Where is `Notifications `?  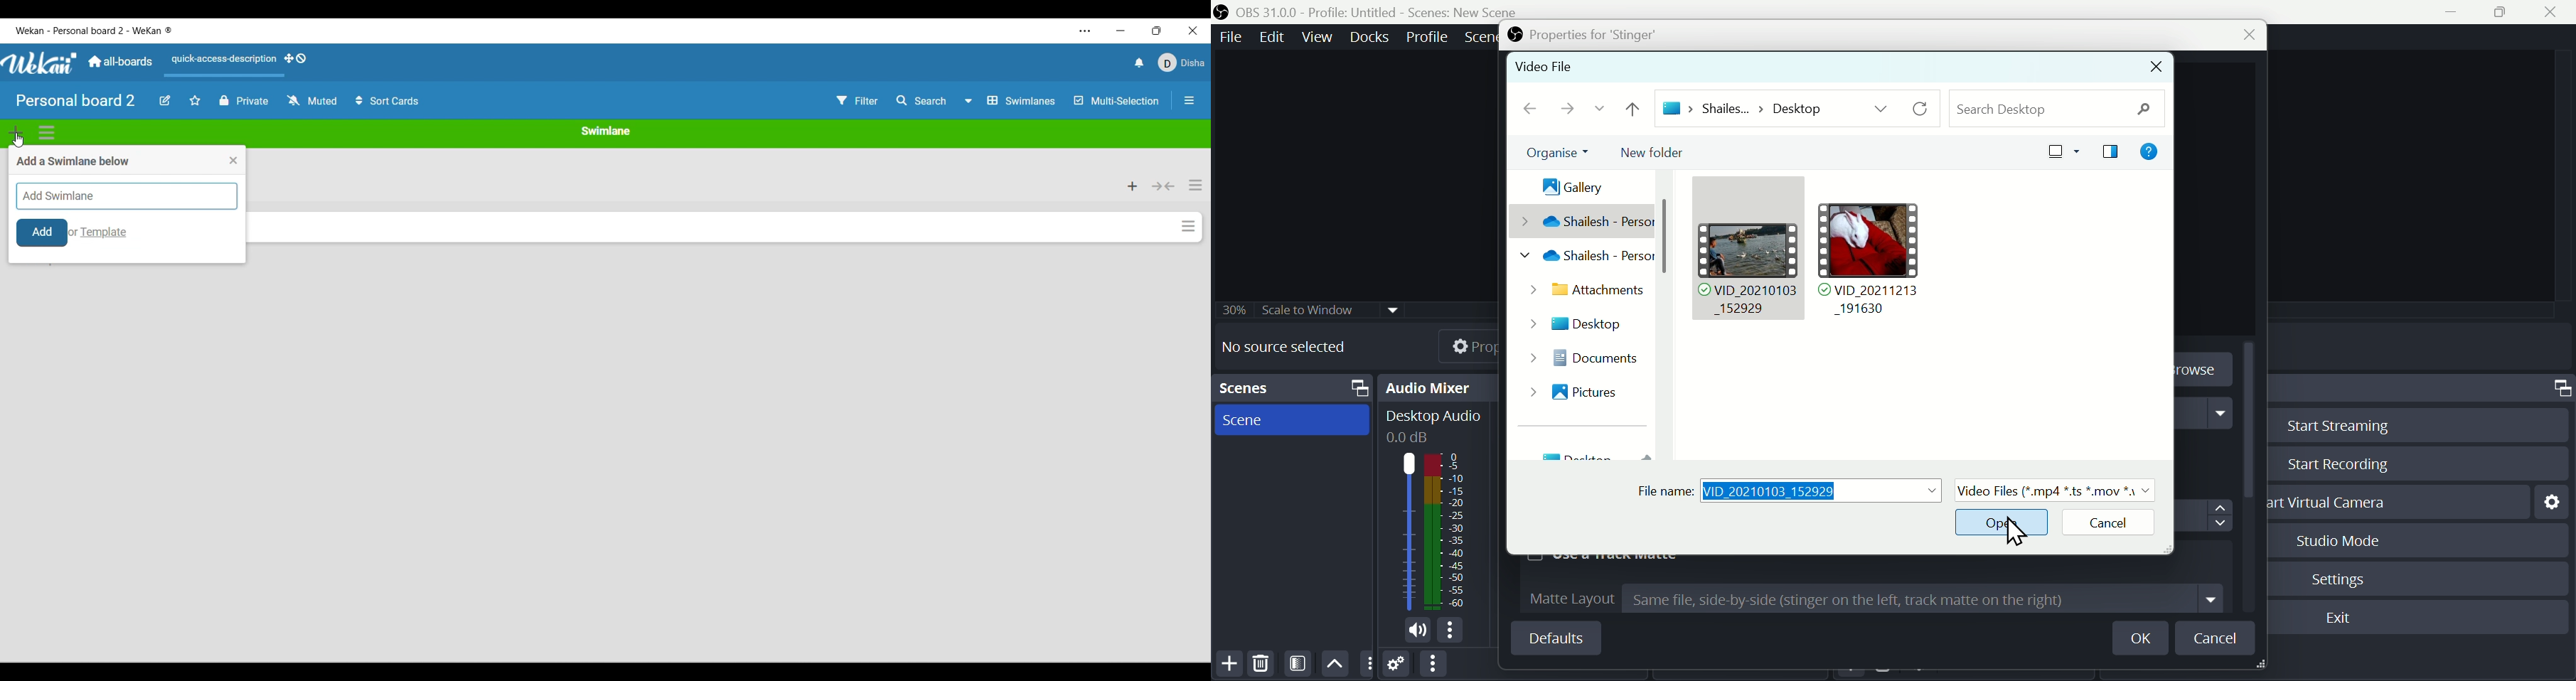
Notifications  is located at coordinates (1140, 62).